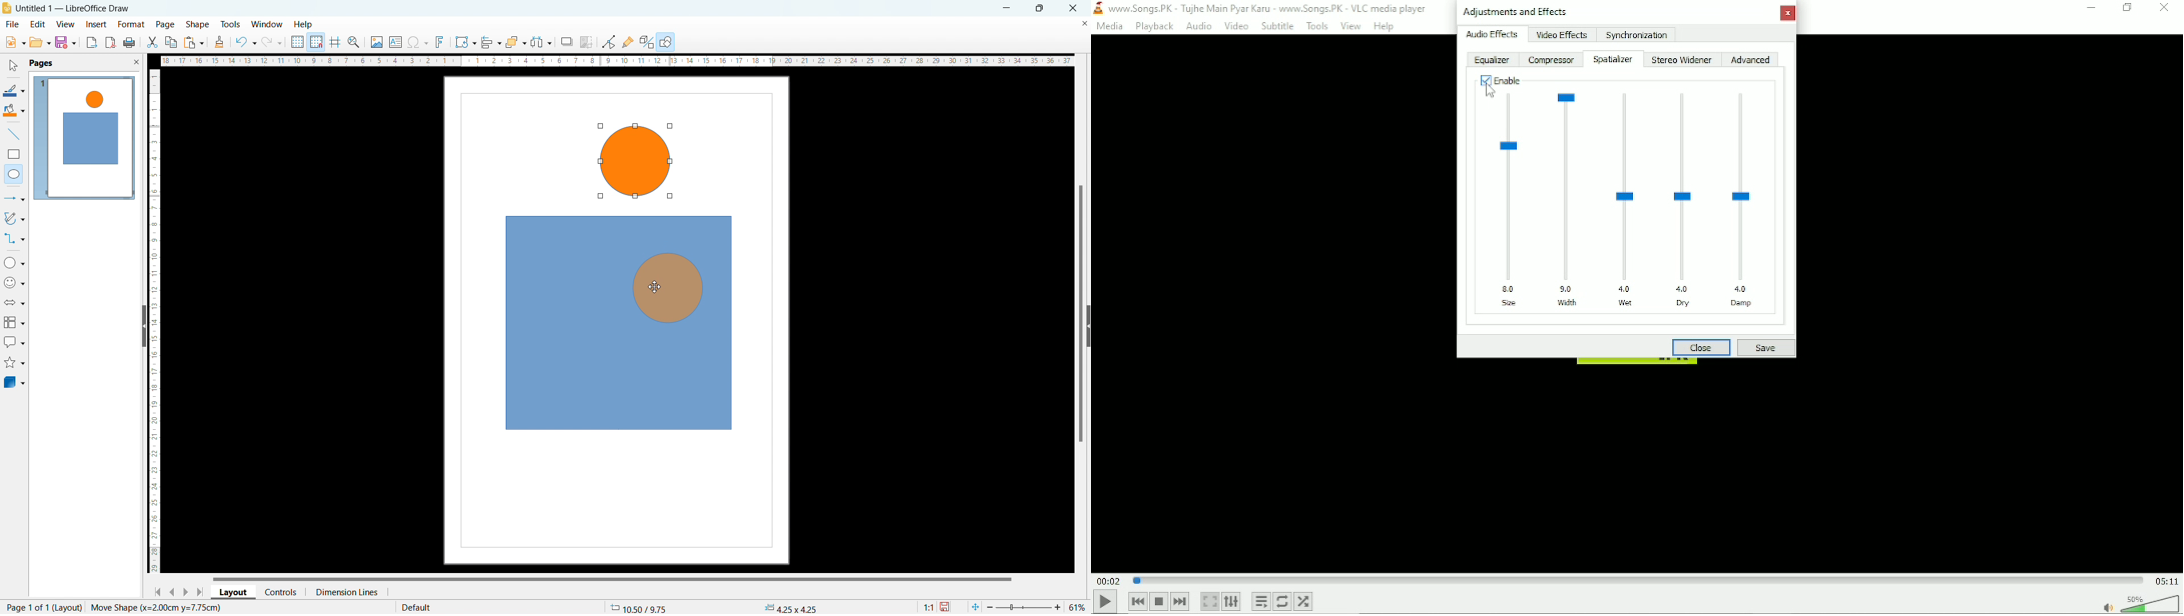 This screenshot has width=2184, height=616. What do you see at coordinates (1492, 60) in the screenshot?
I see `Equalizer` at bounding box center [1492, 60].